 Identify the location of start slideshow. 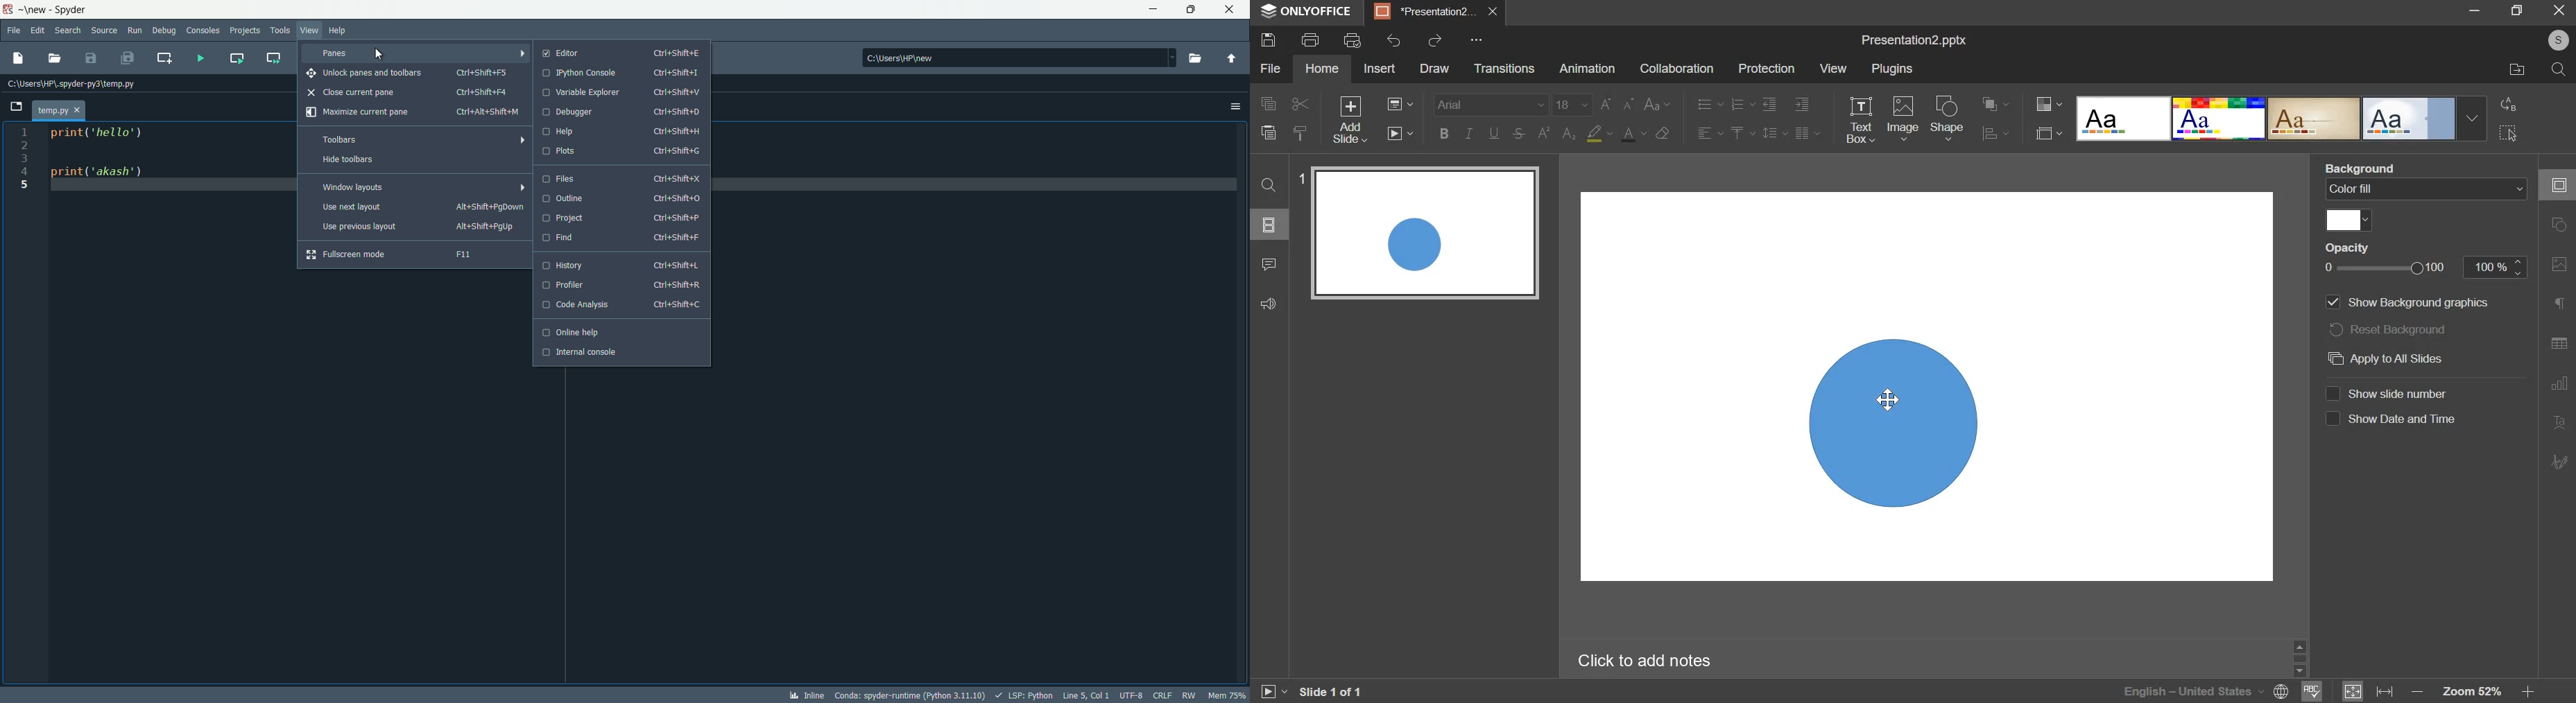
(1400, 134).